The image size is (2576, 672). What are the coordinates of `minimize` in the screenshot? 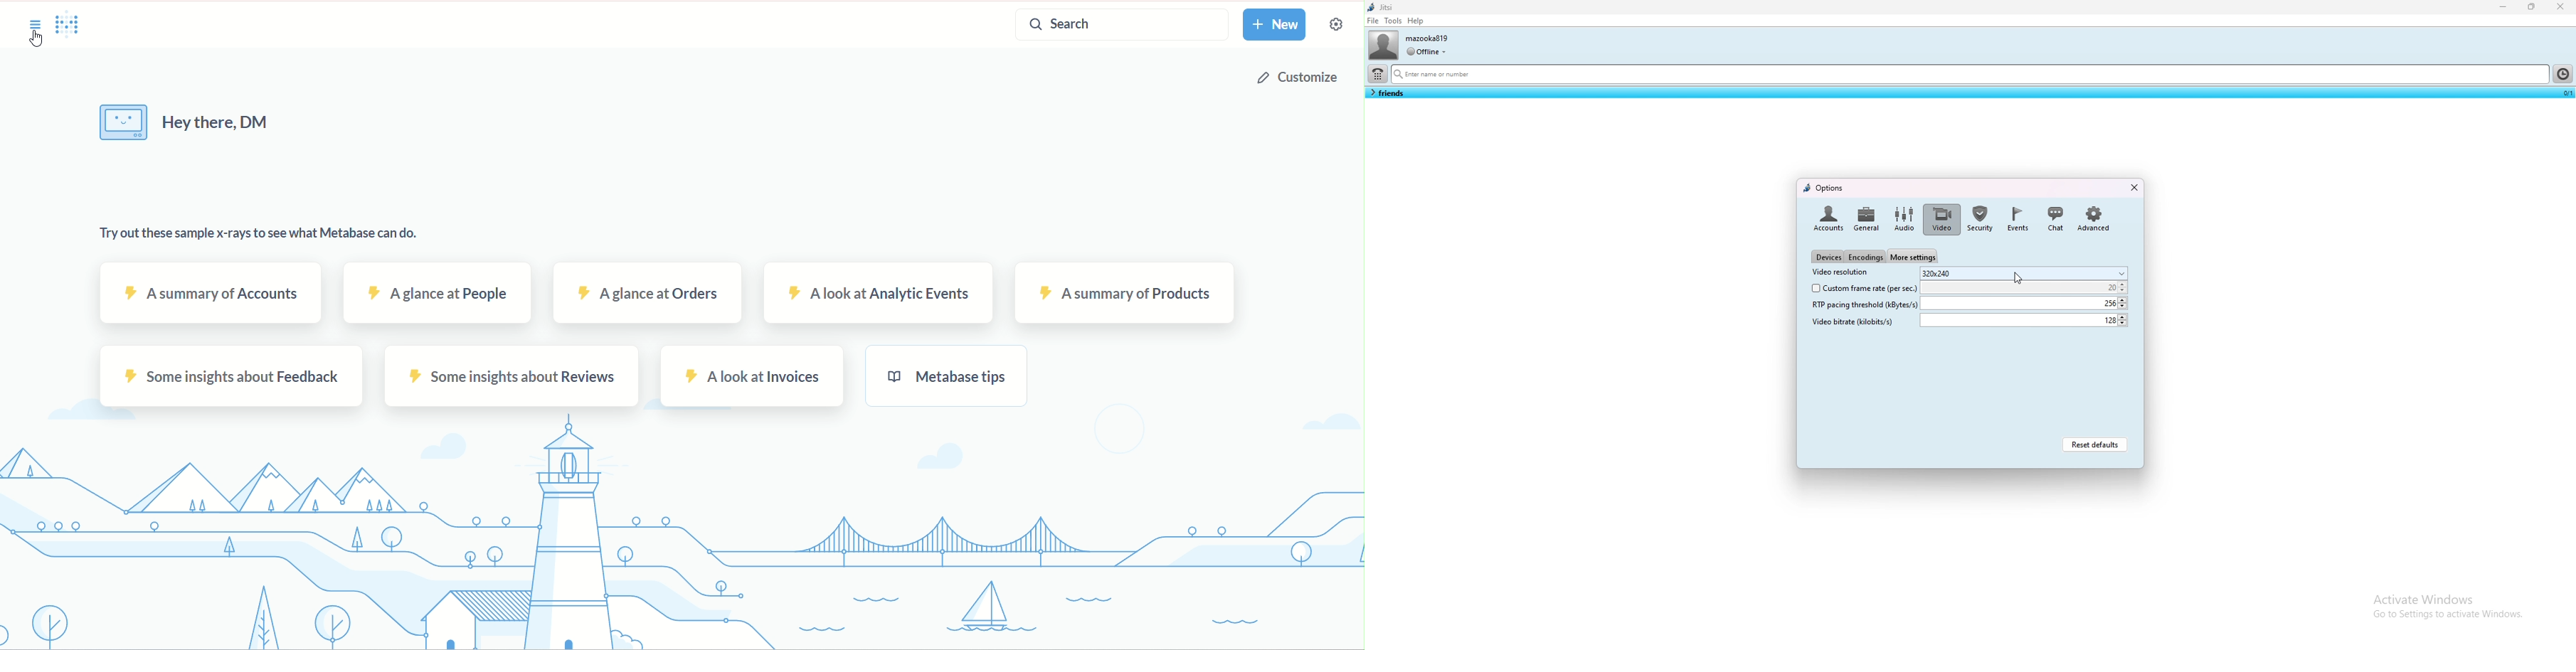 It's located at (2505, 6).